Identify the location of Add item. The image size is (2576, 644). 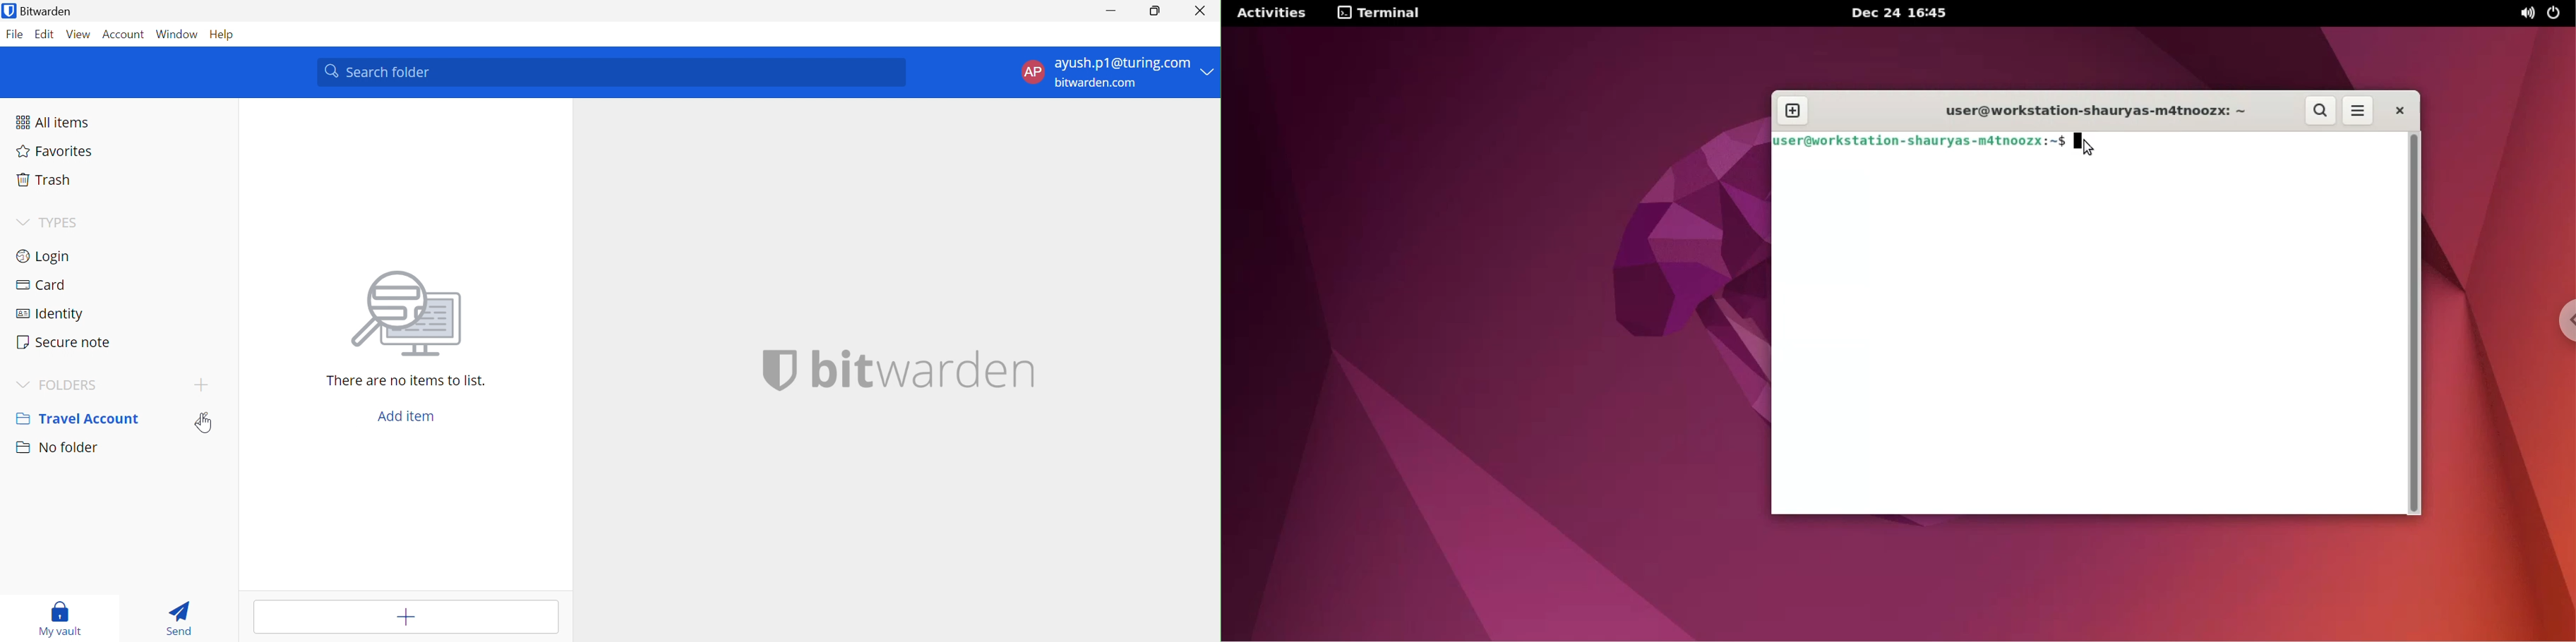
(405, 617).